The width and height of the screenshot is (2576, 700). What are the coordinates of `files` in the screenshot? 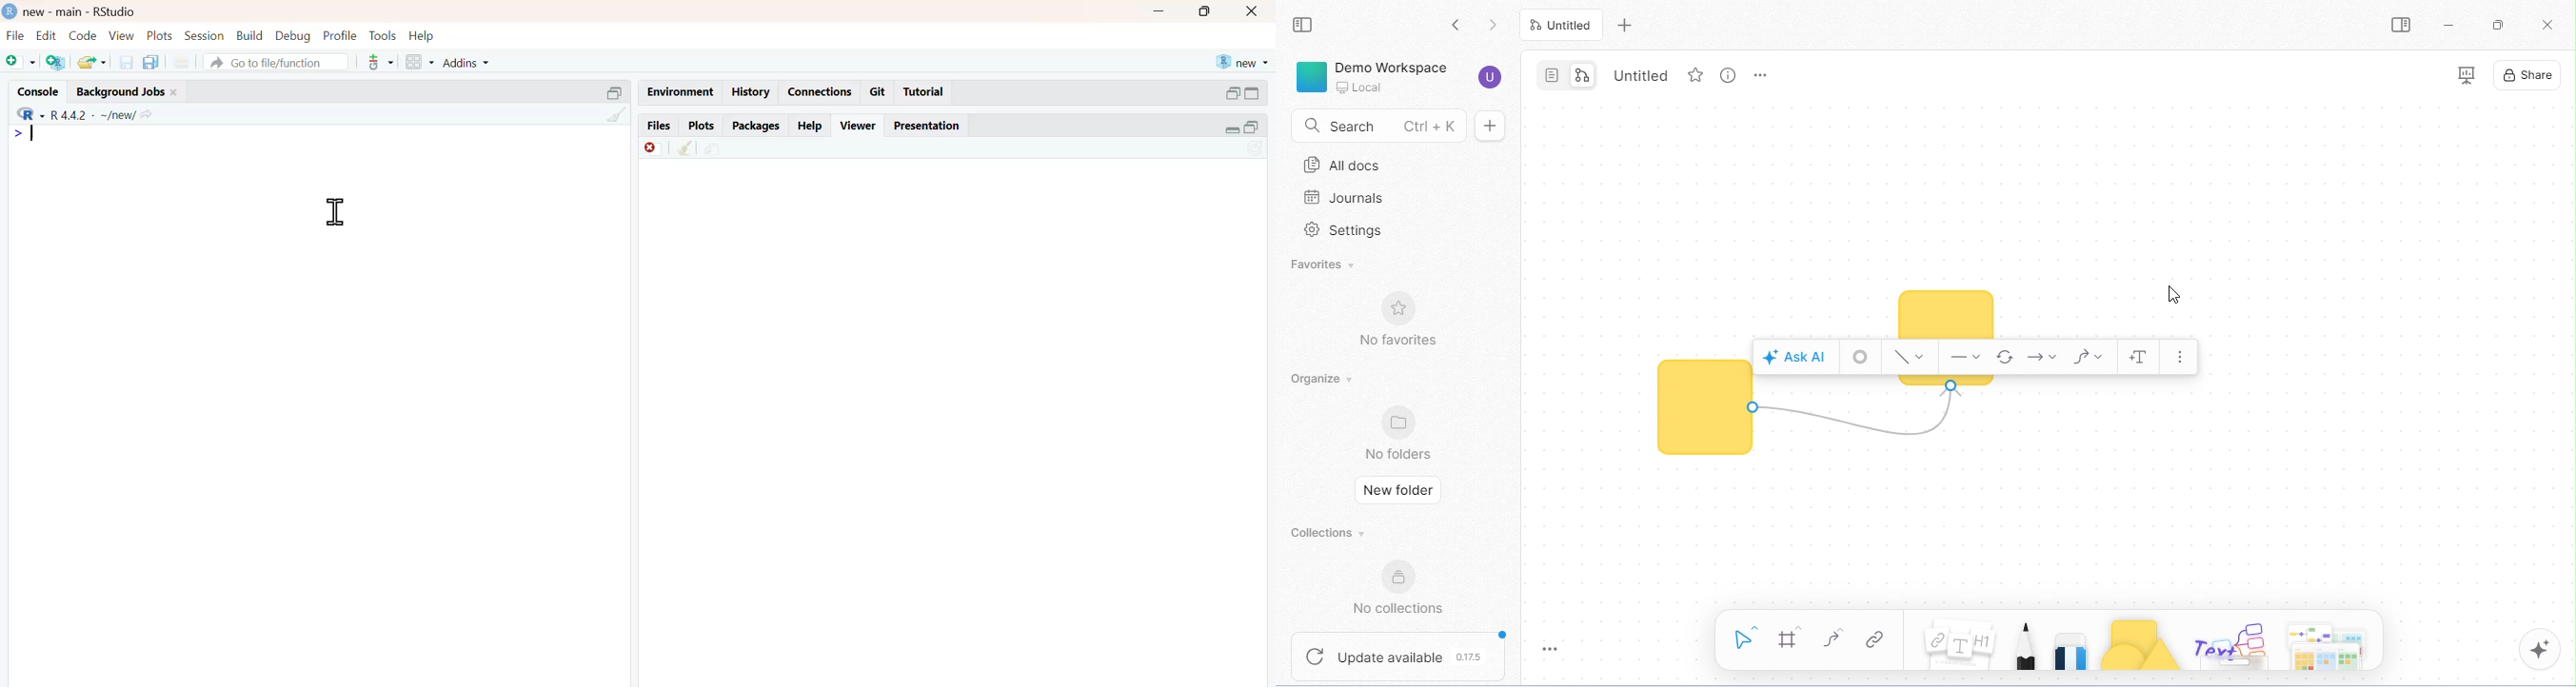 It's located at (658, 126).